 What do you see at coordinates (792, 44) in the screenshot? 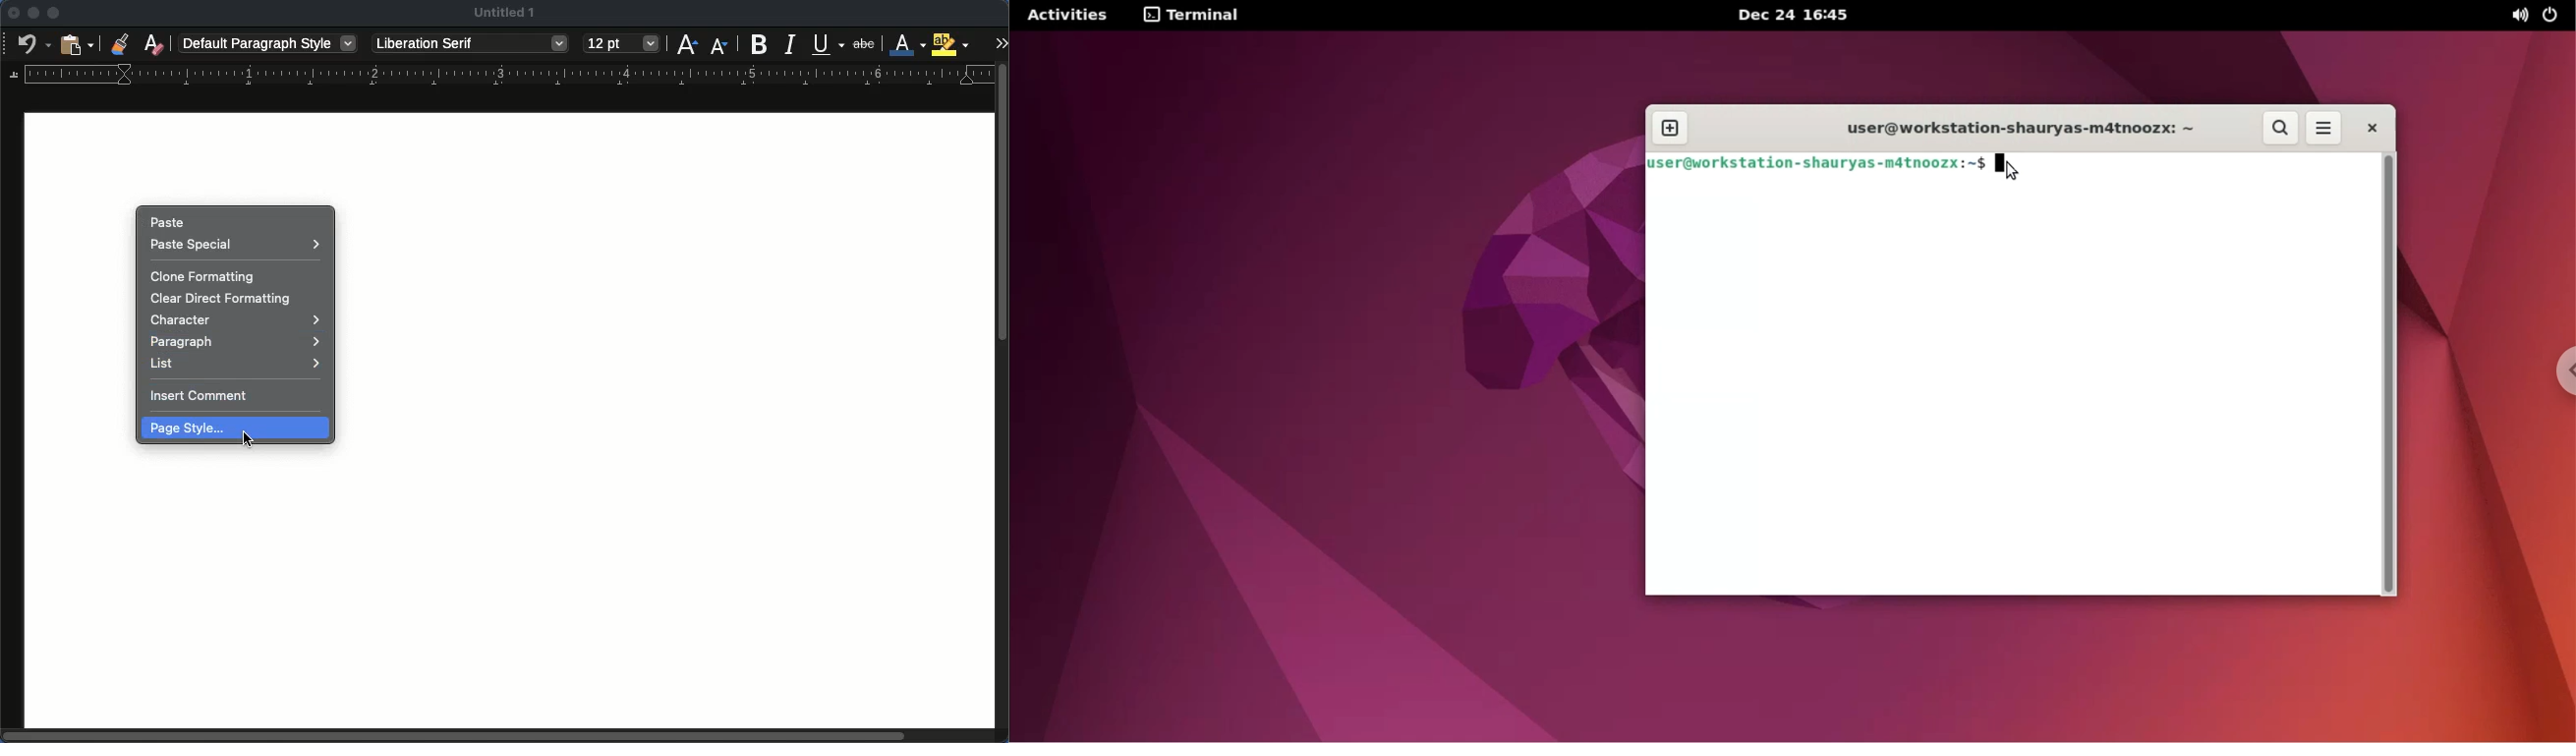
I see `italics` at bounding box center [792, 44].